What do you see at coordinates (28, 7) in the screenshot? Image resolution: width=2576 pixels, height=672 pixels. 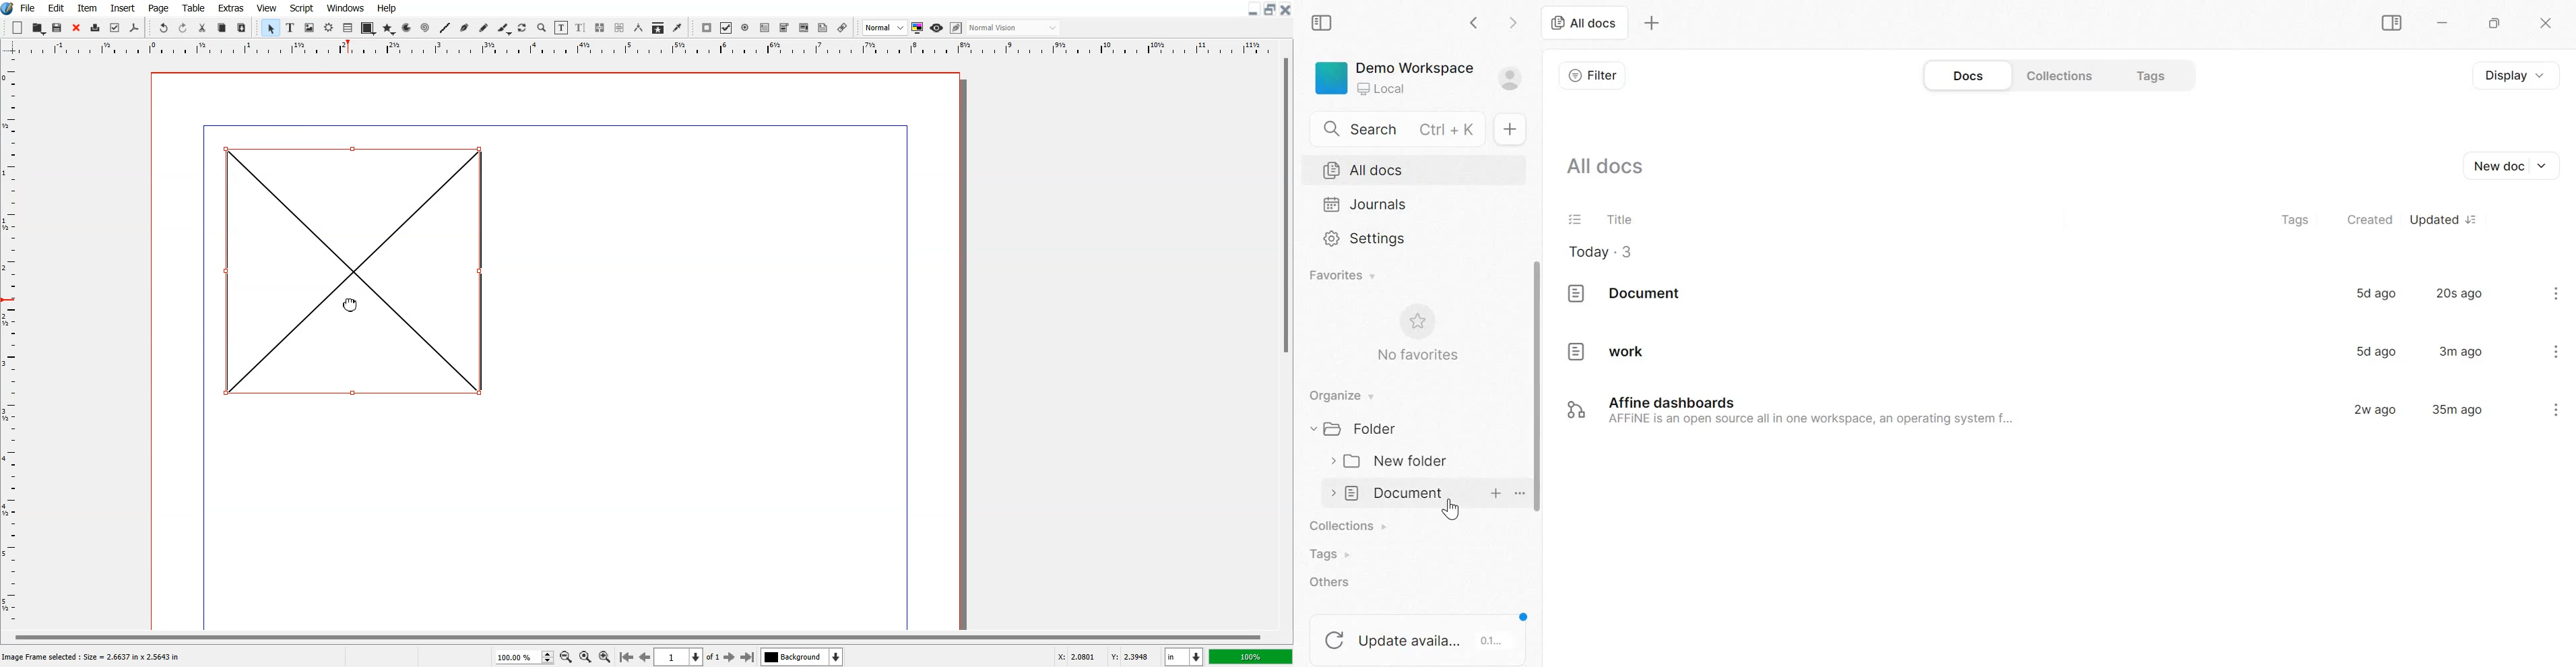 I see `File` at bounding box center [28, 7].